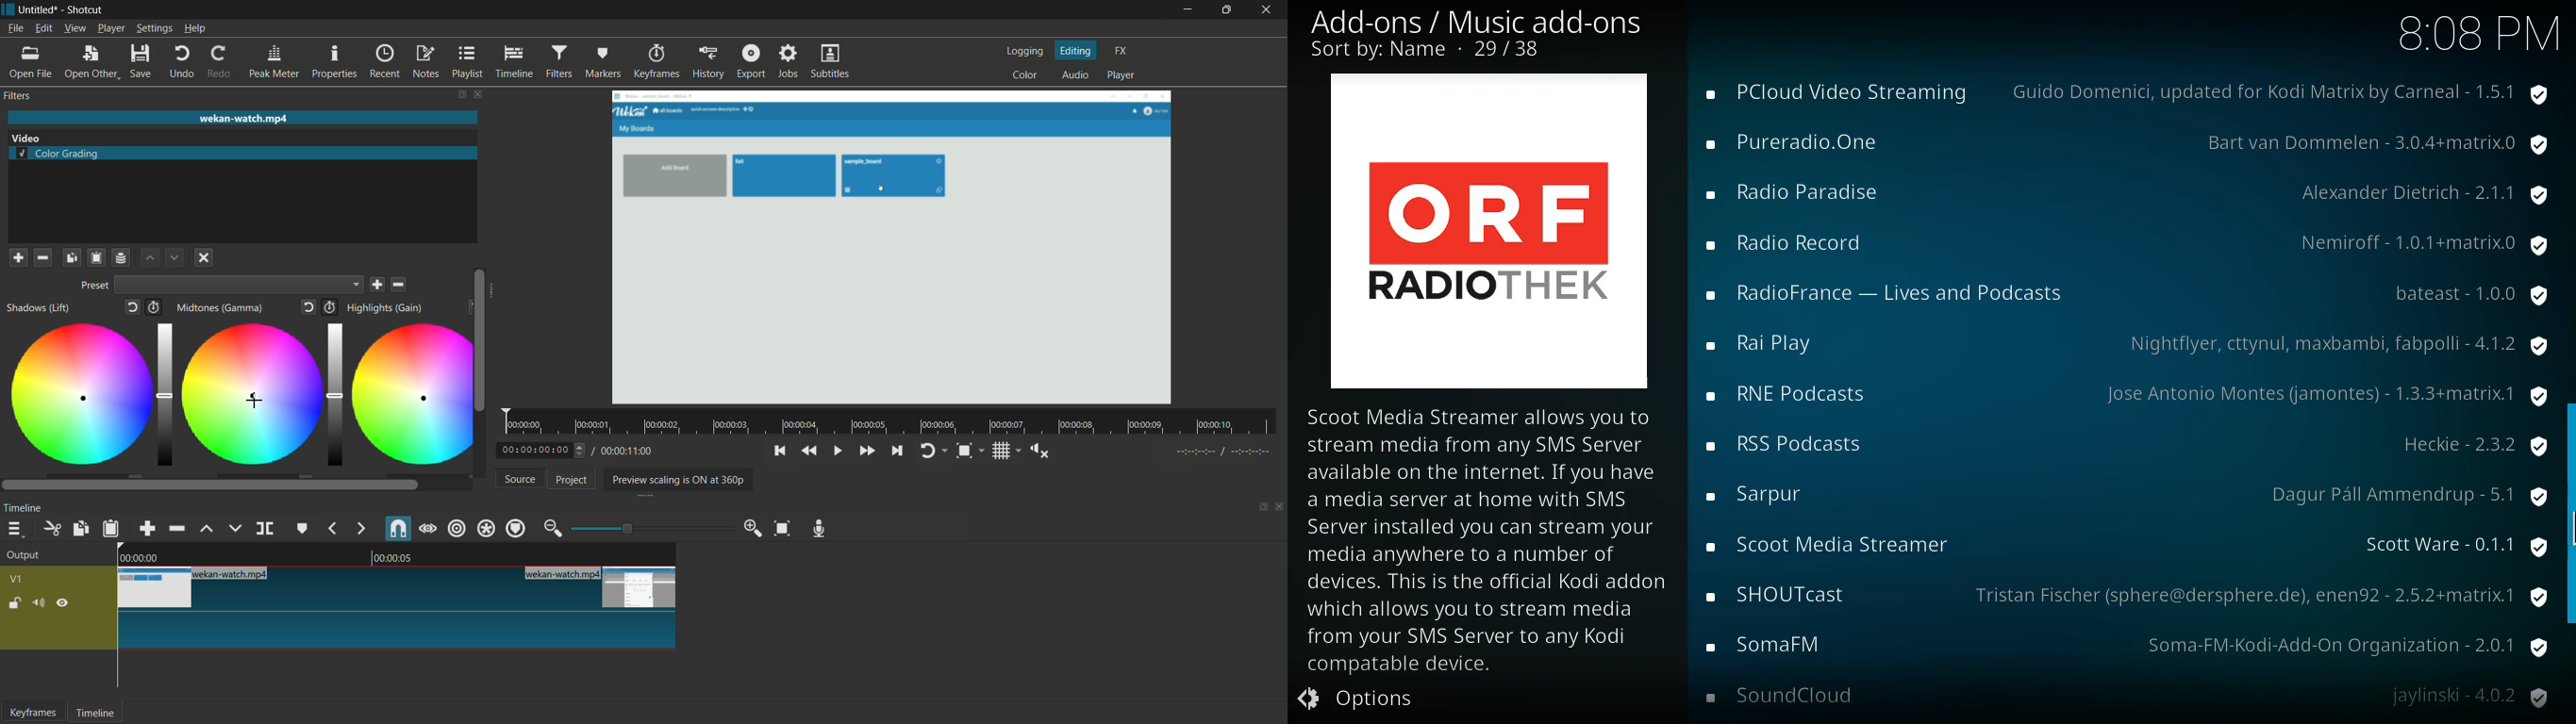 The image size is (2576, 728). I want to click on add-on, so click(1831, 95).